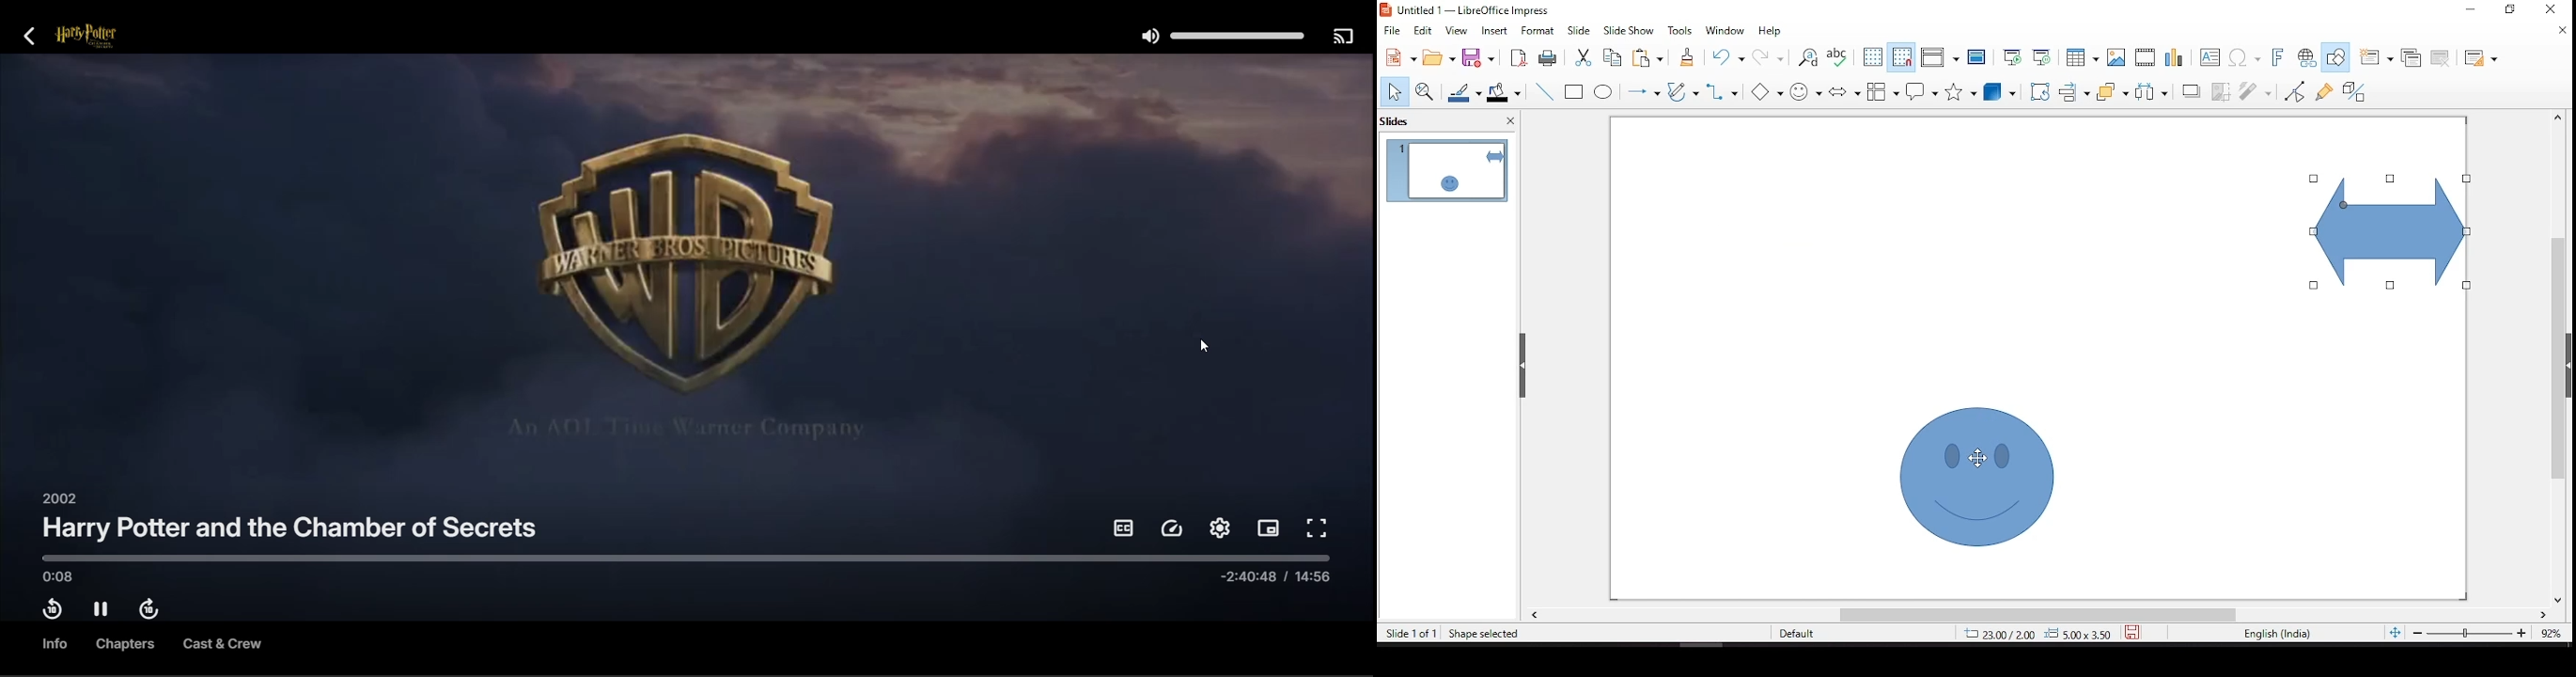 The height and width of the screenshot is (700, 2576). What do you see at coordinates (2307, 59) in the screenshot?
I see `insert hyperlink` at bounding box center [2307, 59].